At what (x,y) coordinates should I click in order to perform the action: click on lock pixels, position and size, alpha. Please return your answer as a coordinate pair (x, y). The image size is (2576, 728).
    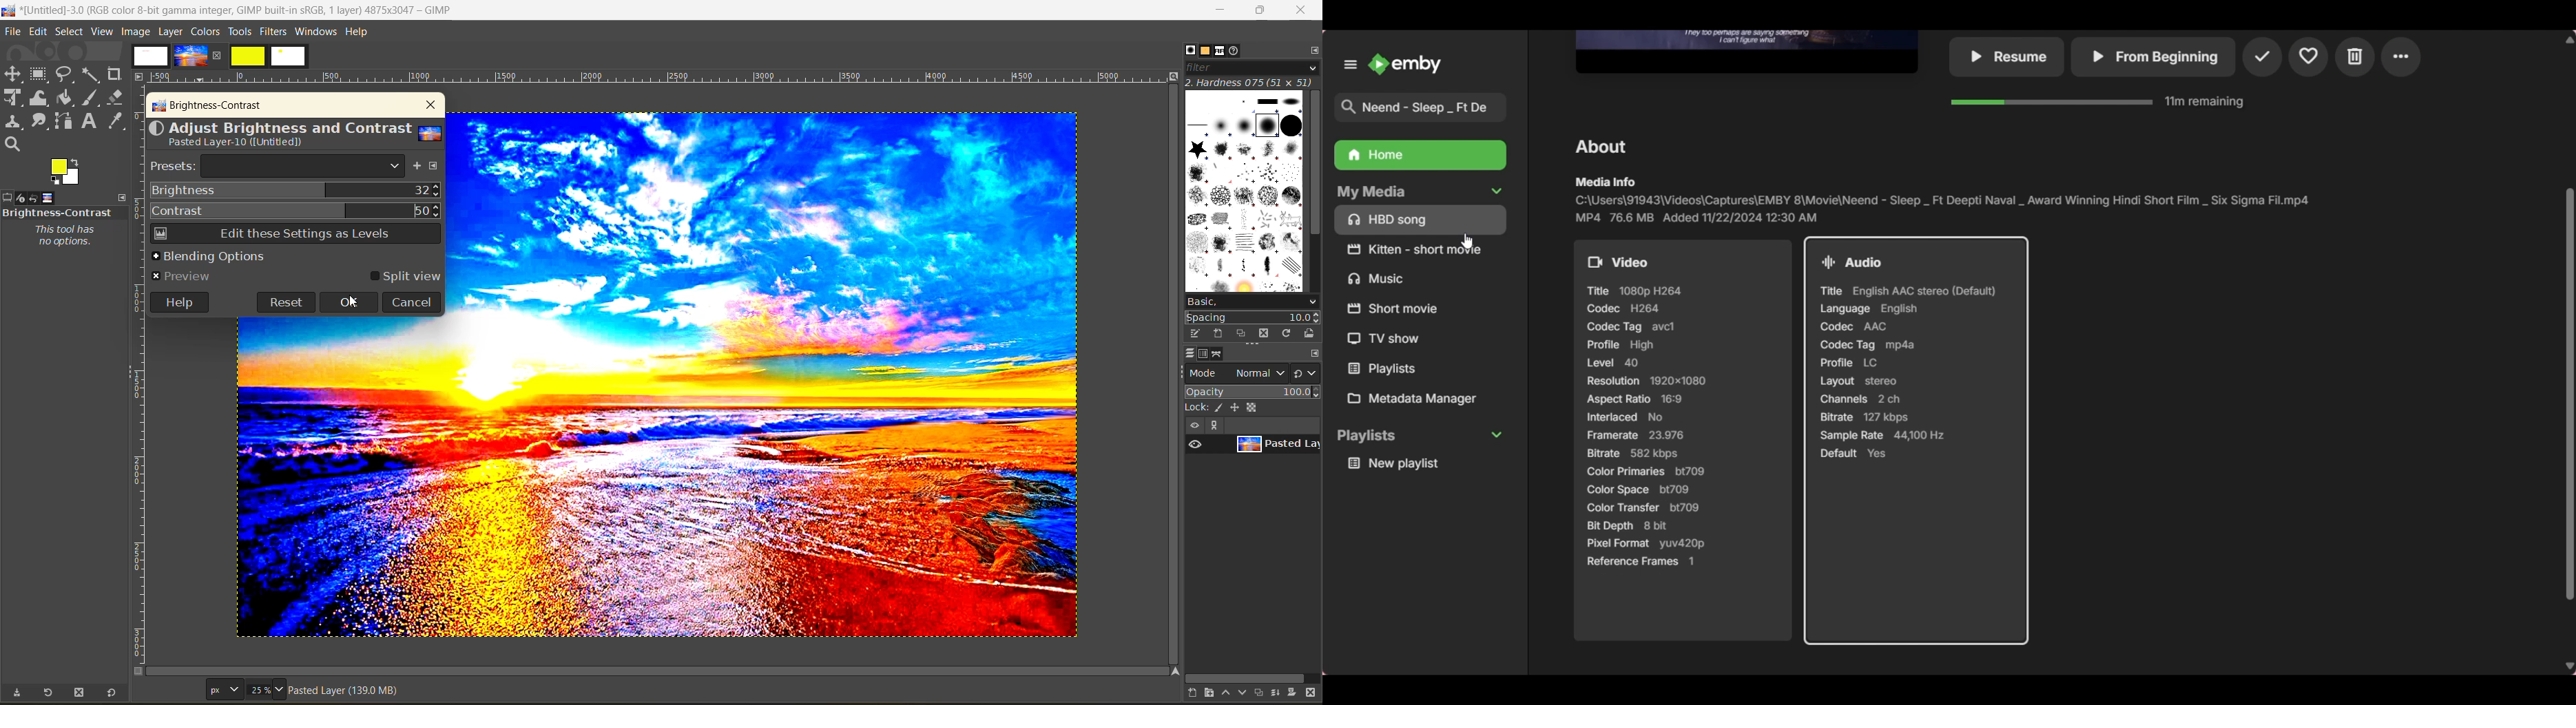
    Looking at the image, I should click on (1251, 407).